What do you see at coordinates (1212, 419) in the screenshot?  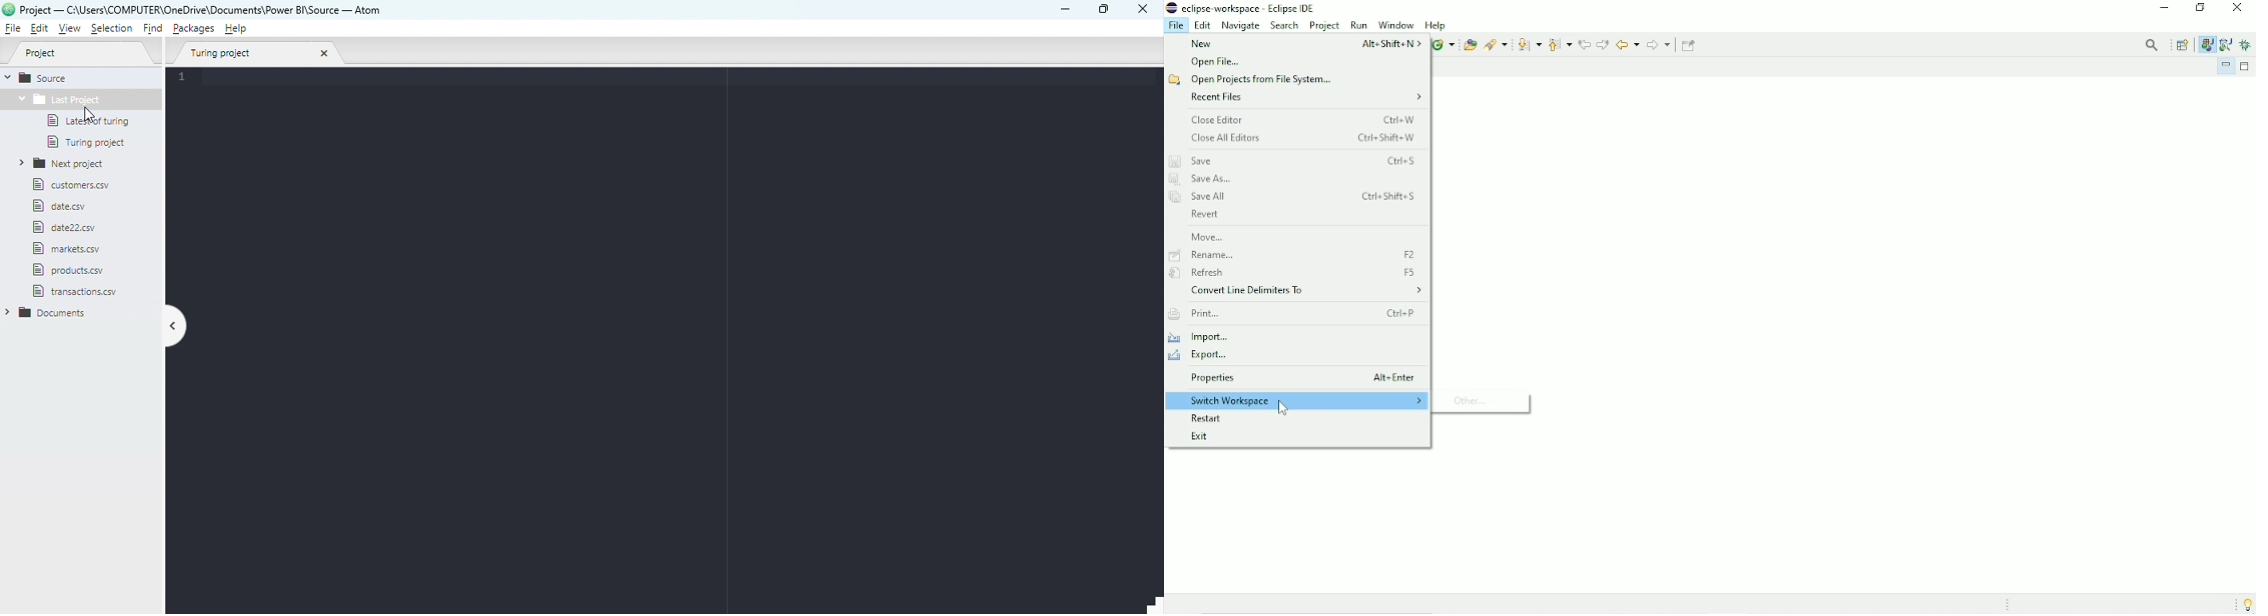 I see `Restart` at bounding box center [1212, 419].